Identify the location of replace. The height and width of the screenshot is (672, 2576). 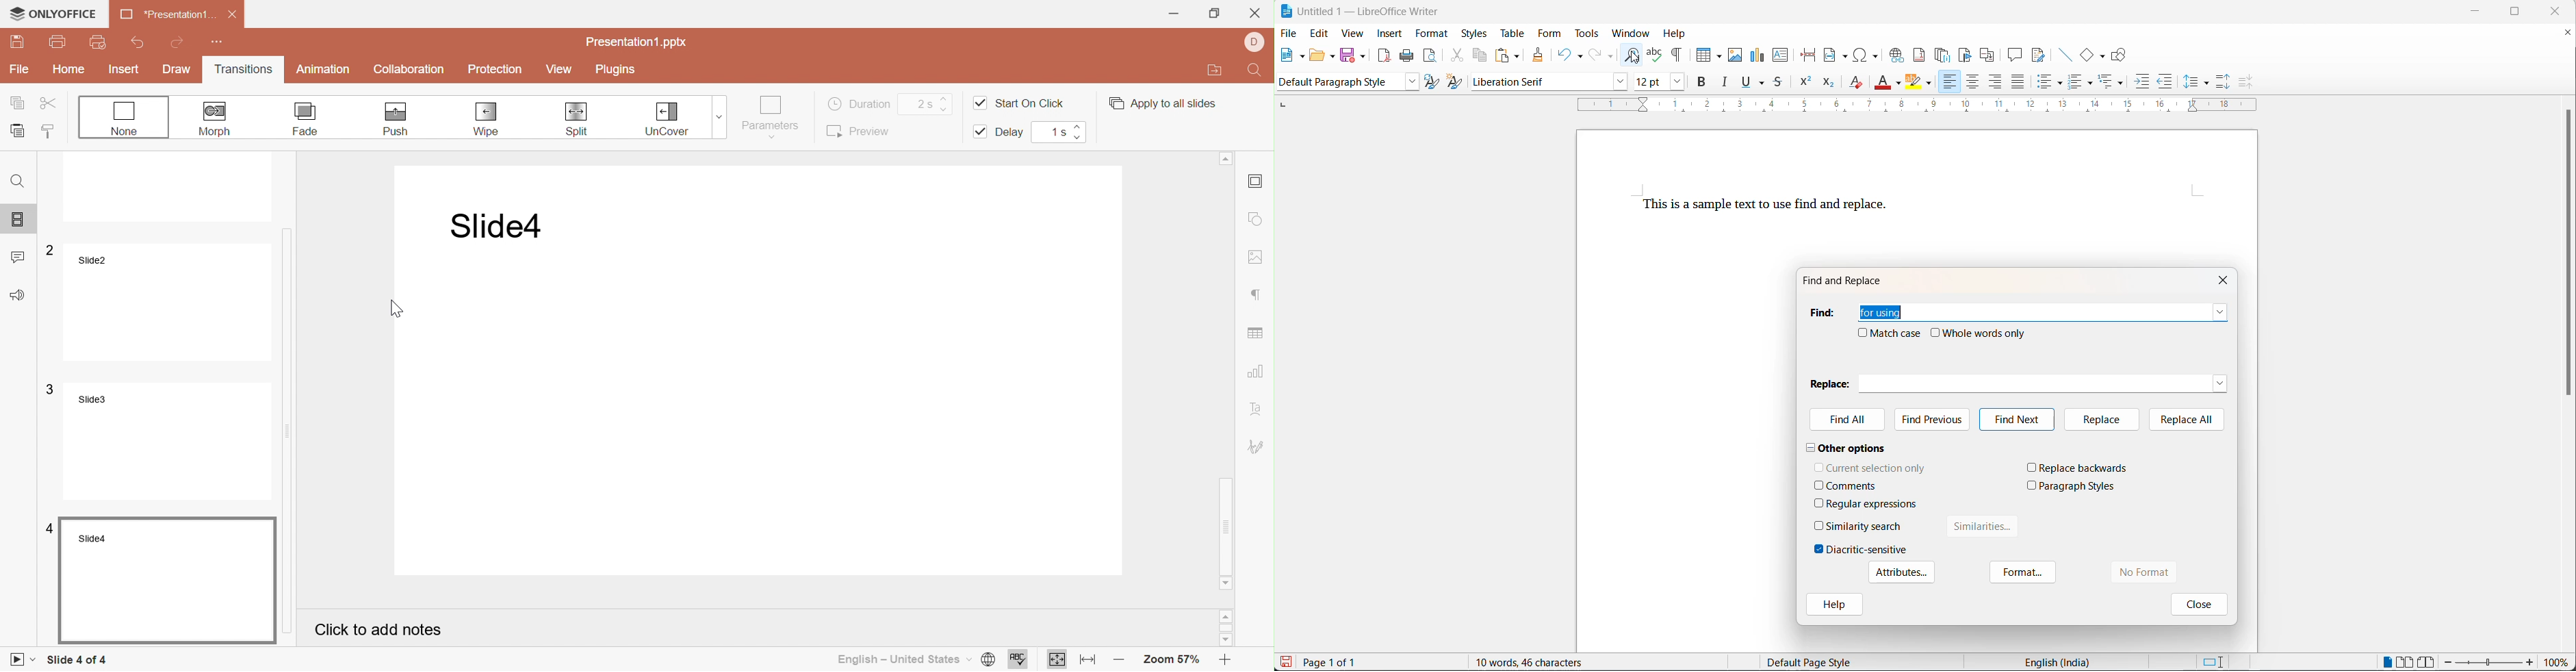
(2100, 419).